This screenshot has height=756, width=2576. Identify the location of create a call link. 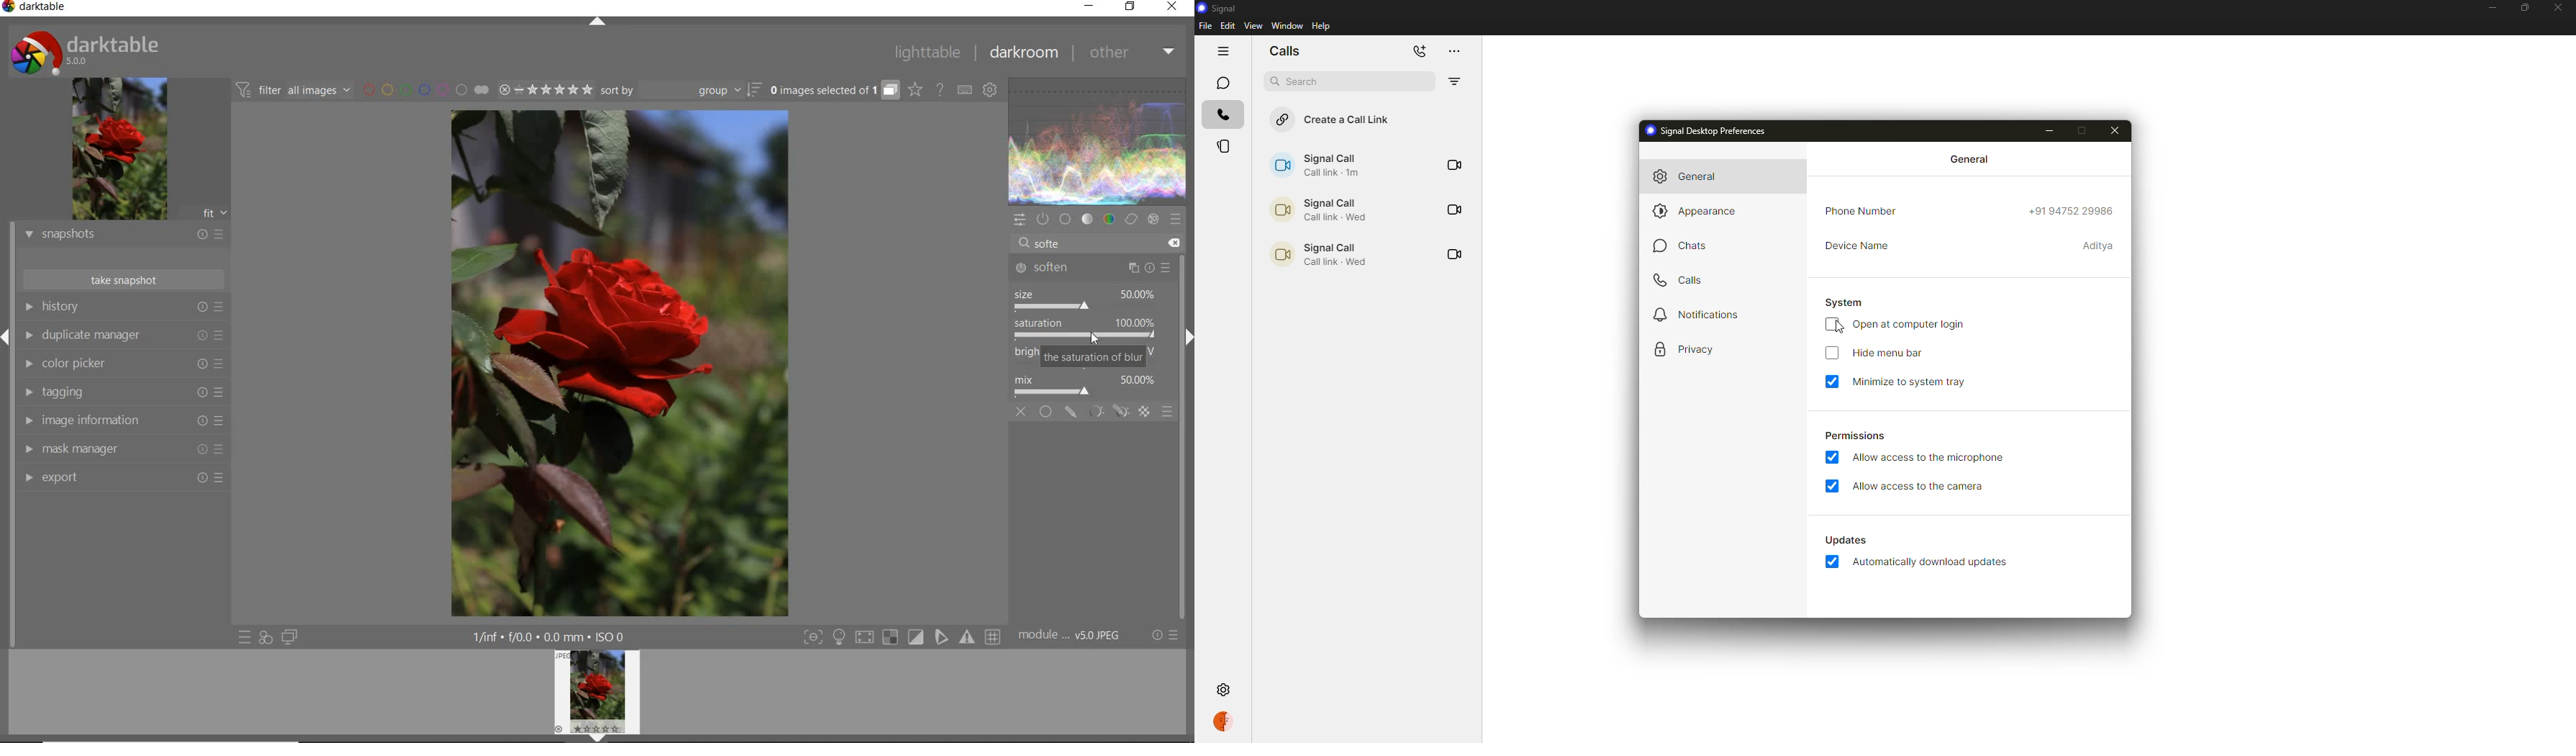
(1333, 120).